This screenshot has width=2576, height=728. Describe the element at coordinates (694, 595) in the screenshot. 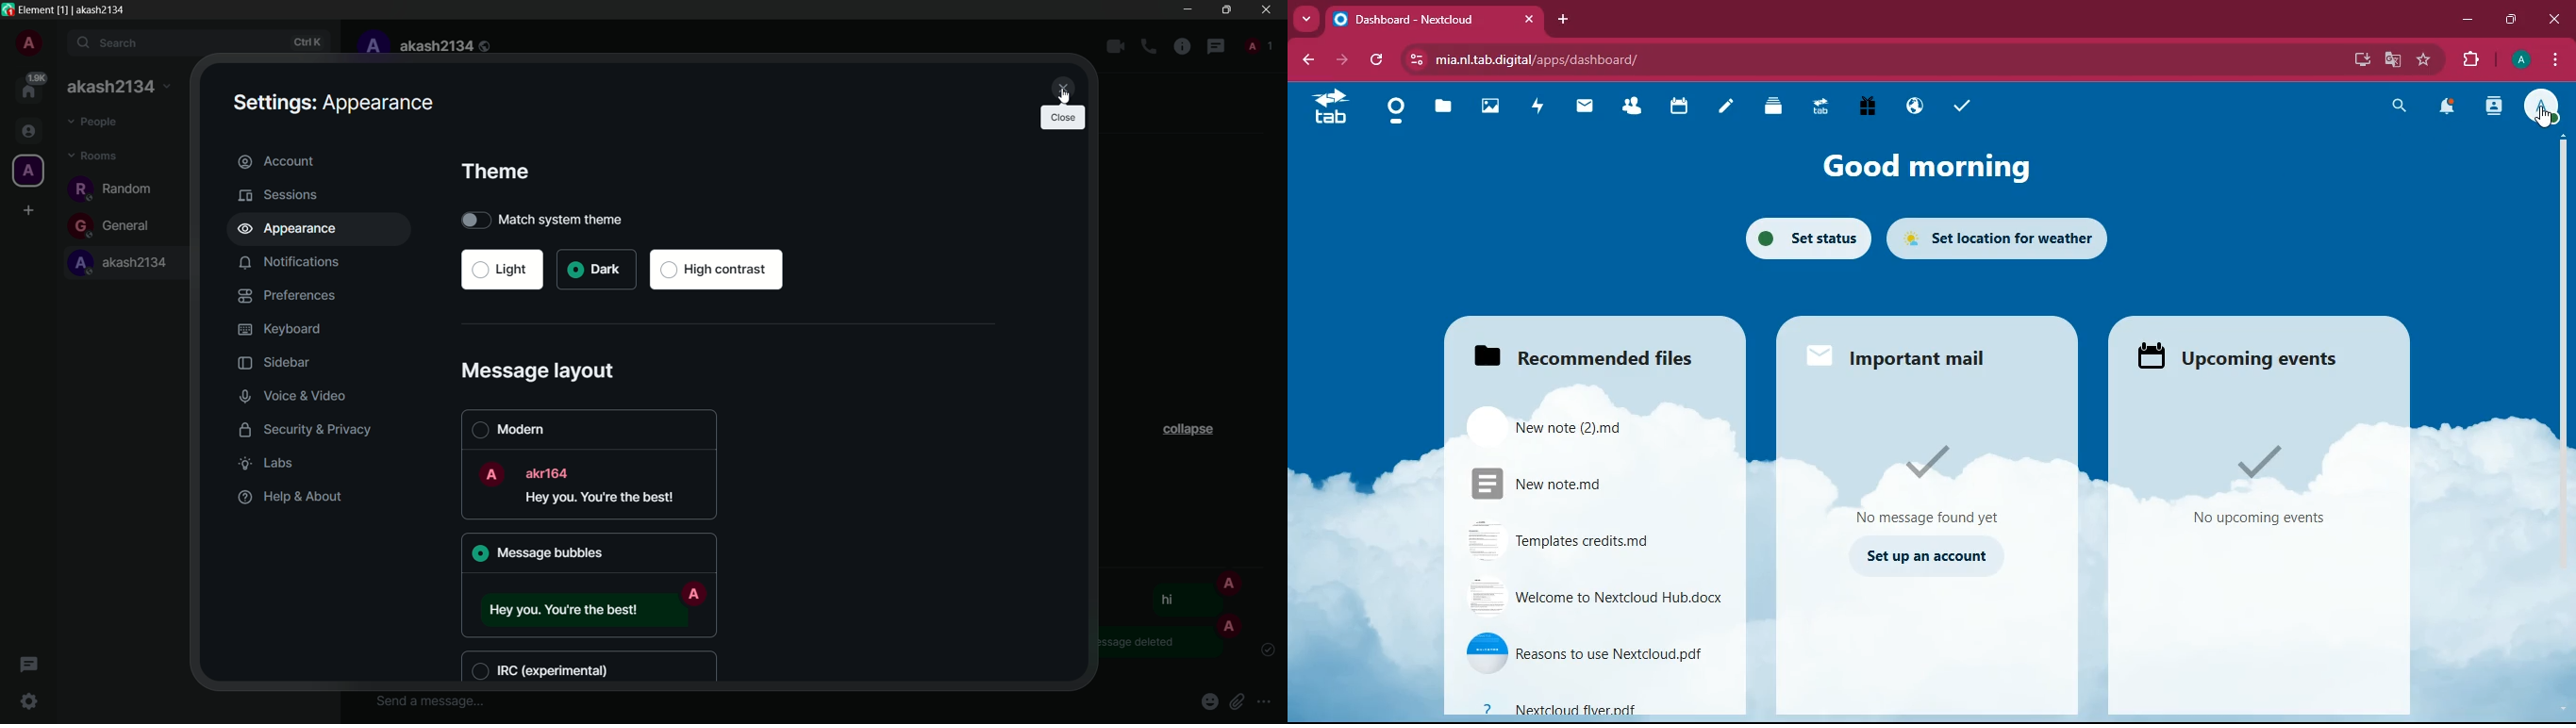

I see `Profile icon` at that location.